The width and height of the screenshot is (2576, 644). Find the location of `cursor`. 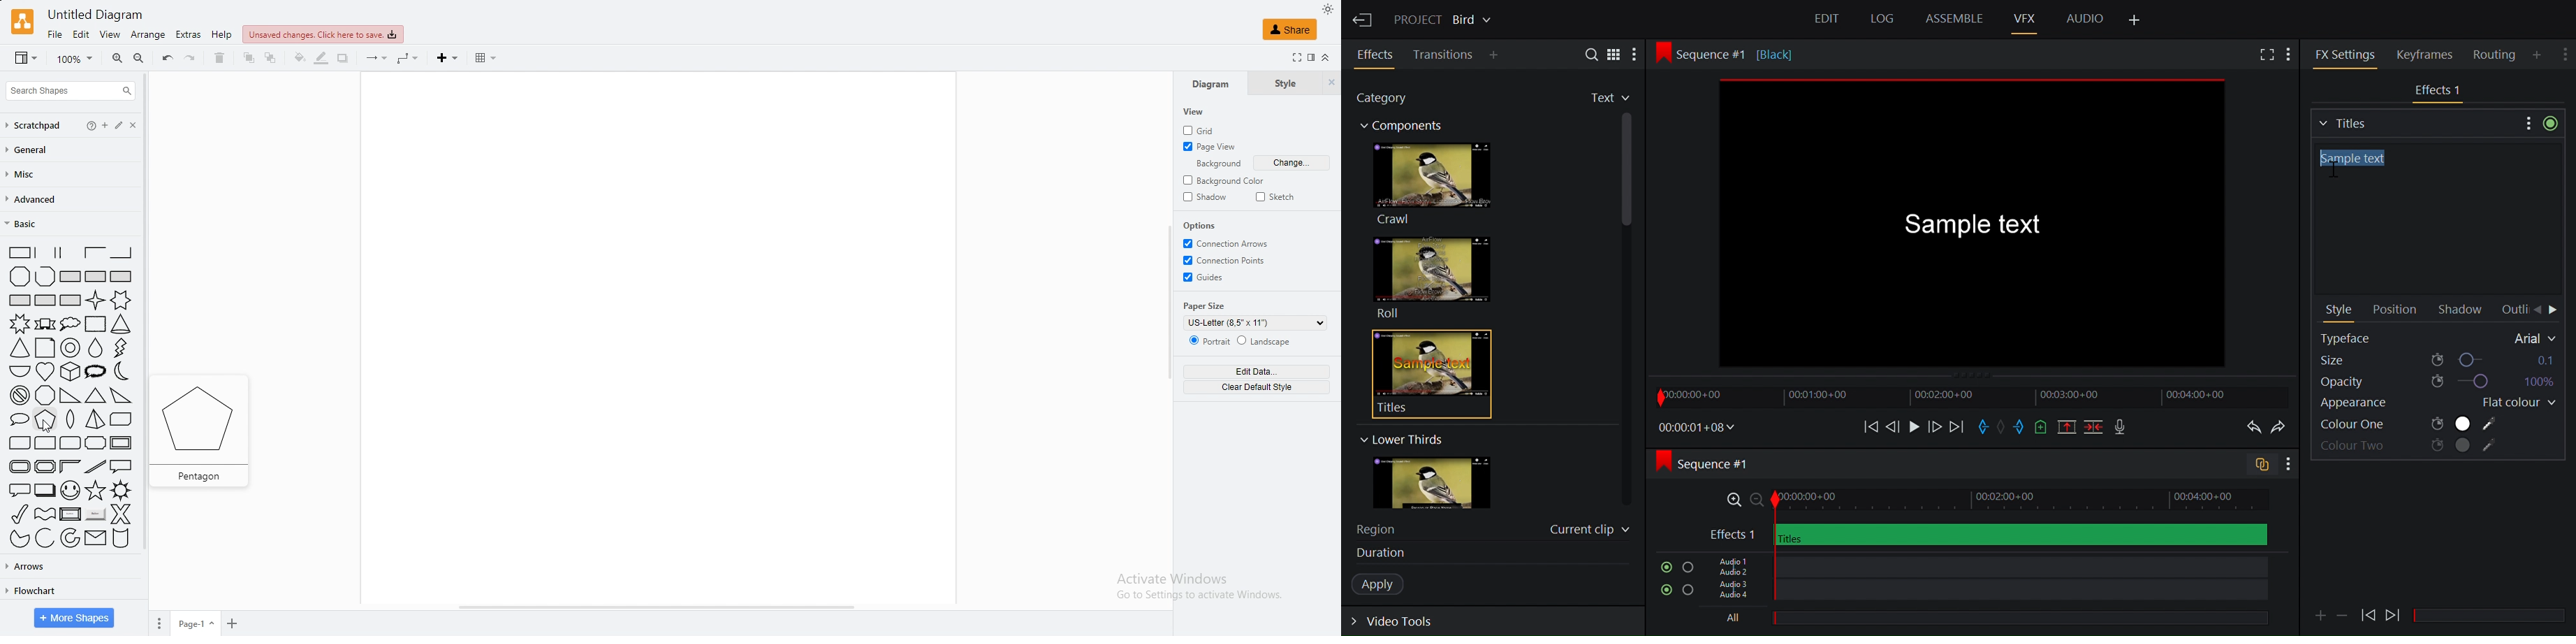

cursor is located at coordinates (53, 428).